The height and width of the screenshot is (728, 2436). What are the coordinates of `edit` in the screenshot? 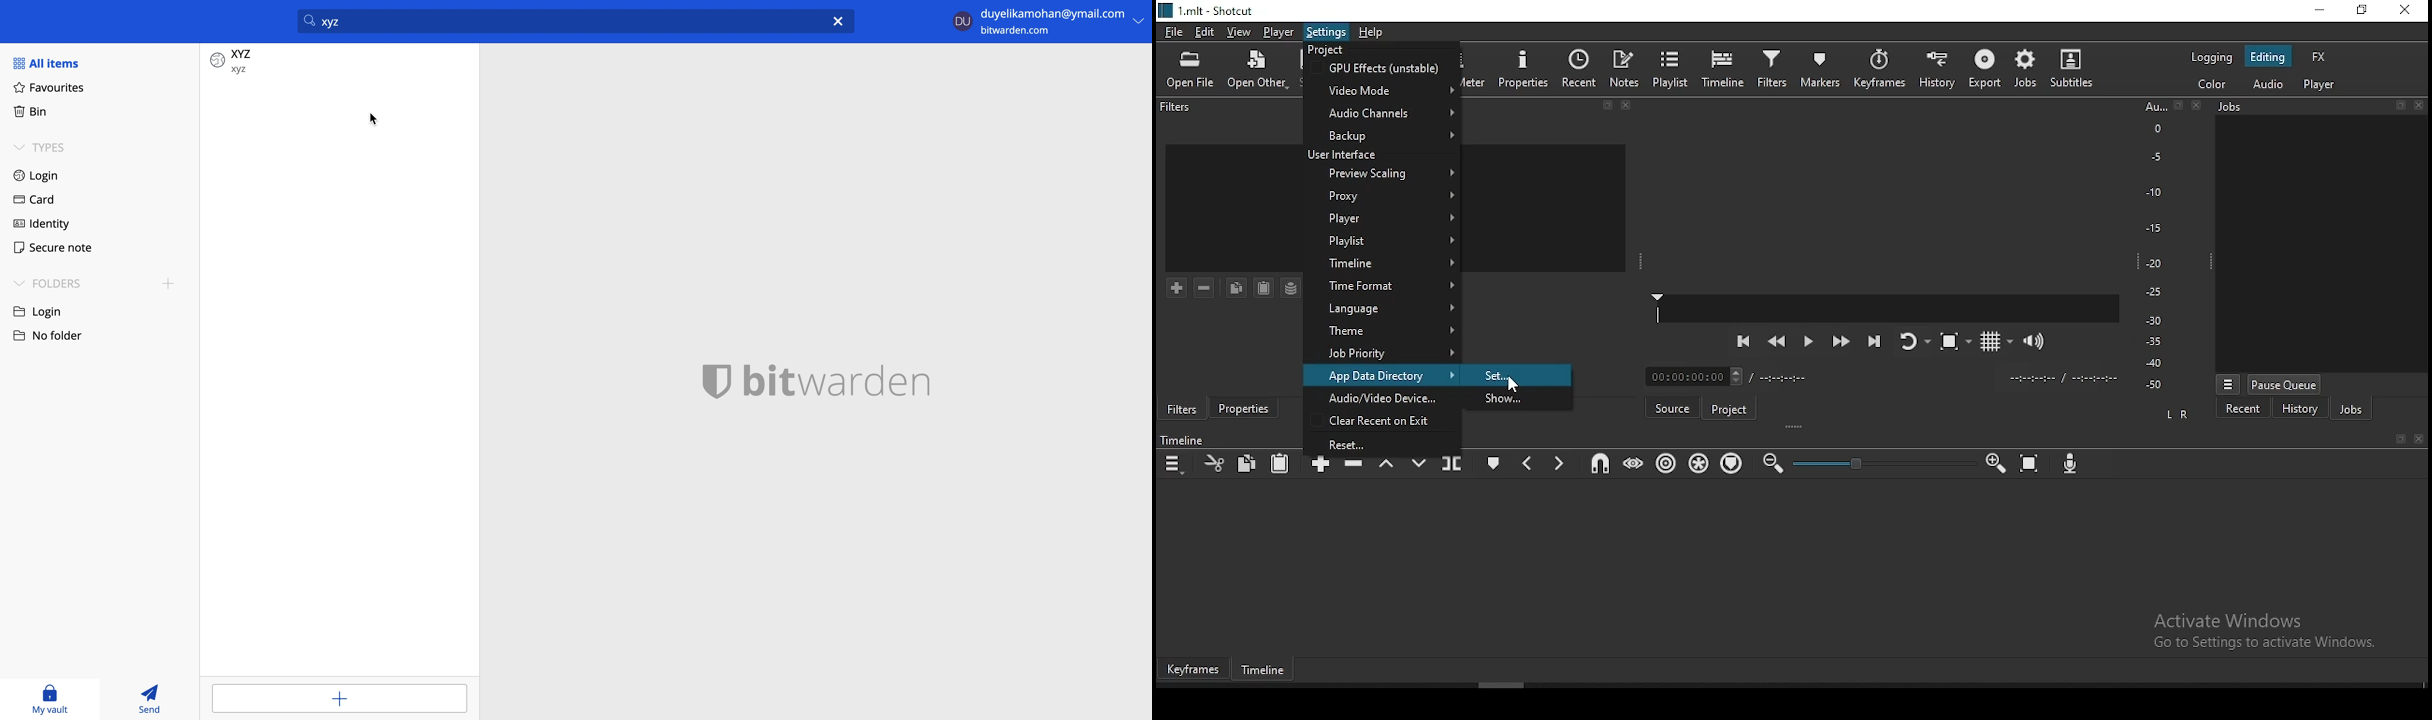 It's located at (1207, 33).